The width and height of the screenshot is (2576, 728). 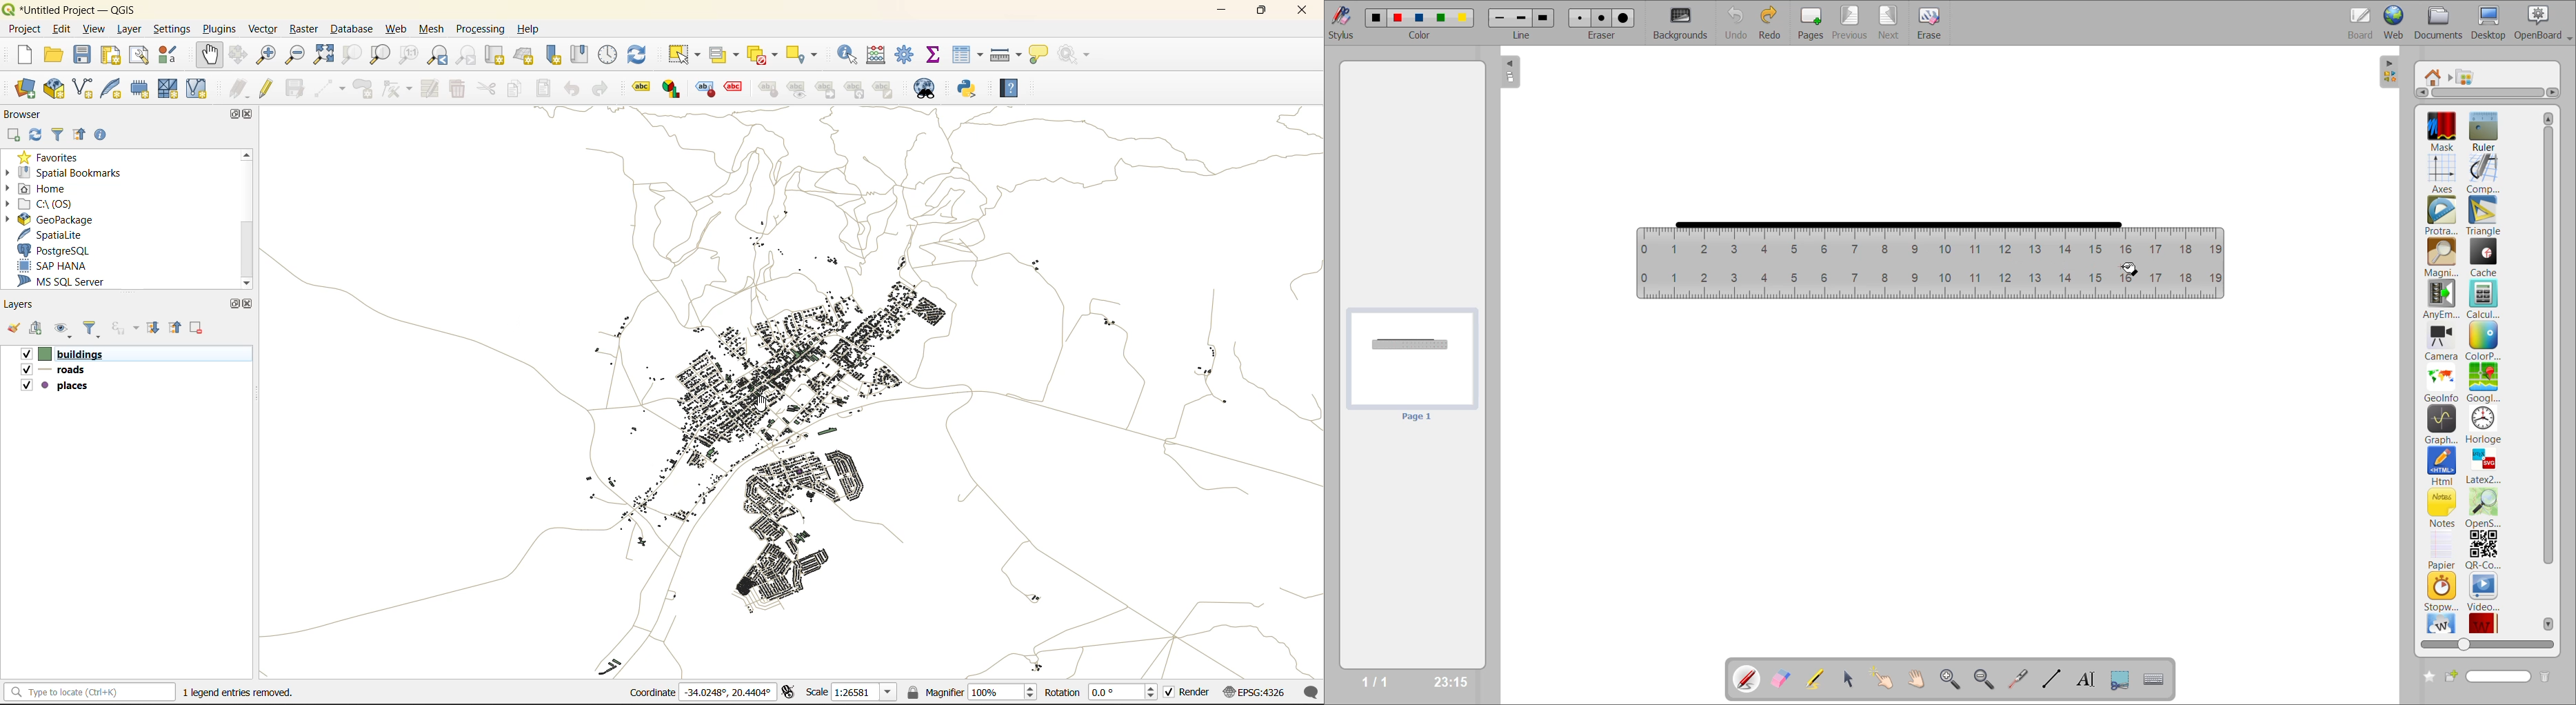 What do you see at coordinates (14, 328) in the screenshot?
I see `open` at bounding box center [14, 328].